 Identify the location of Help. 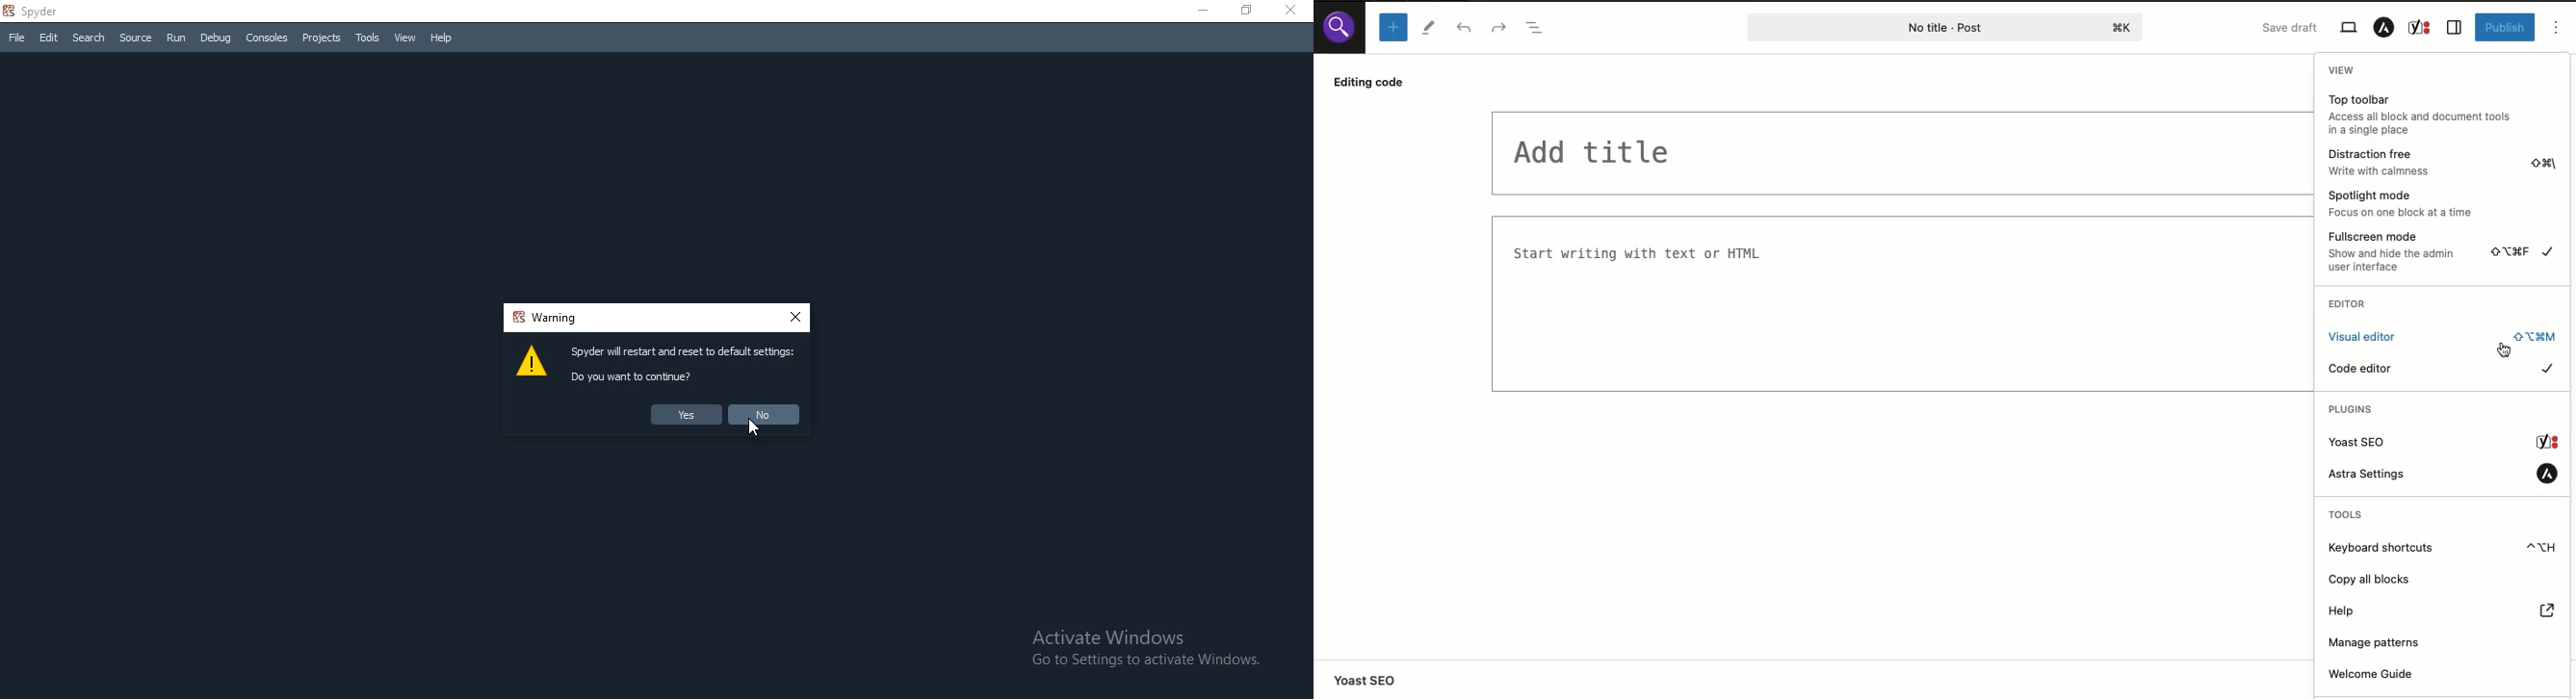
(443, 40).